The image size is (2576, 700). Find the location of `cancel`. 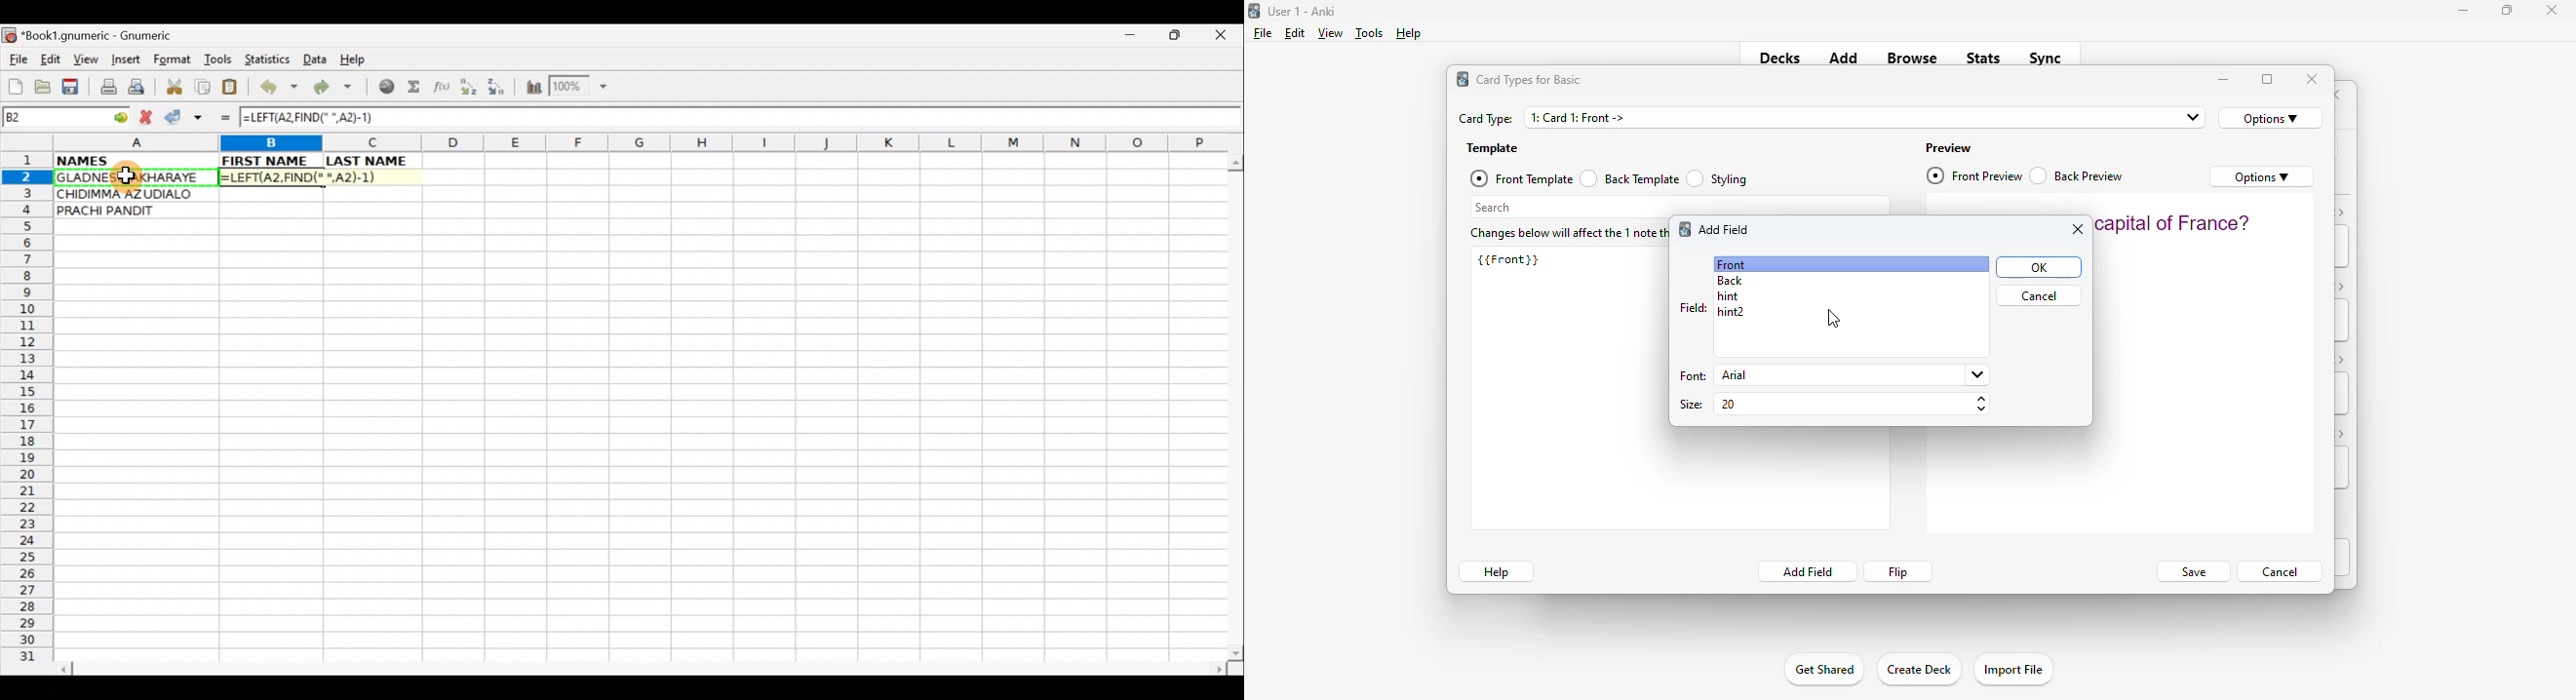

cancel is located at coordinates (2038, 295).